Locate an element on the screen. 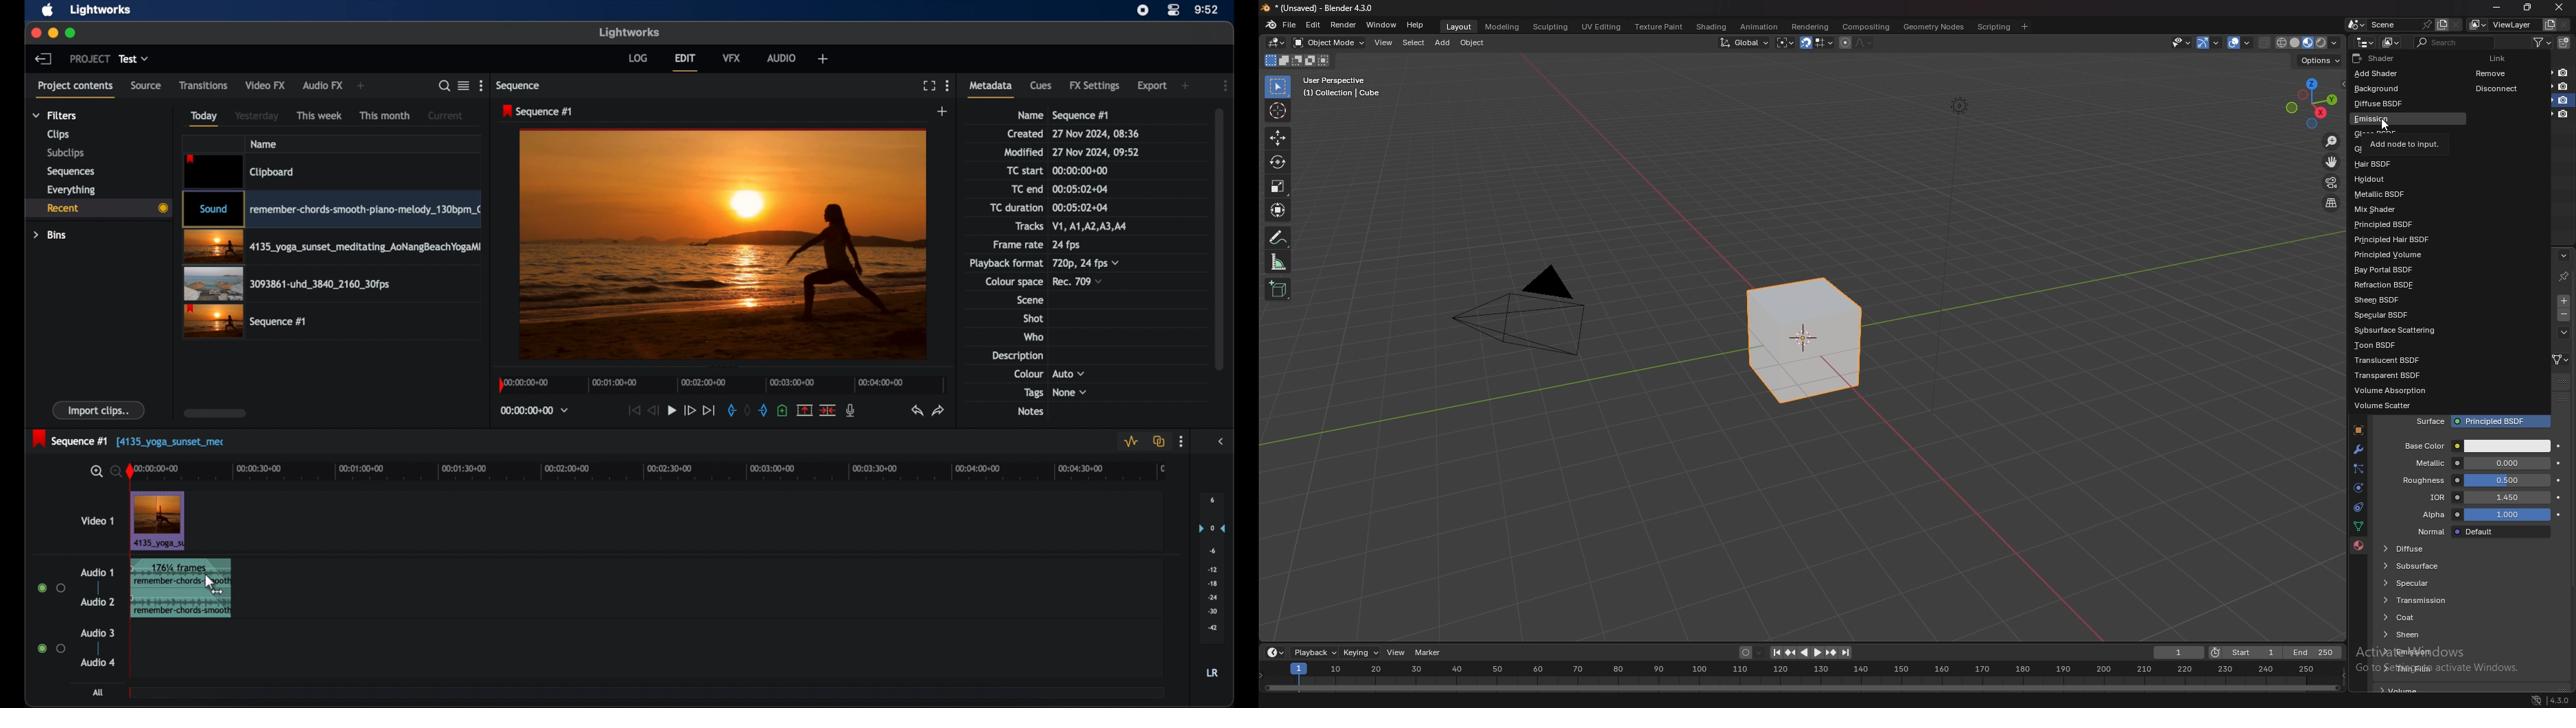 Image resolution: width=2576 pixels, height=728 pixels. scroll box is located at coordinates (216, 413).